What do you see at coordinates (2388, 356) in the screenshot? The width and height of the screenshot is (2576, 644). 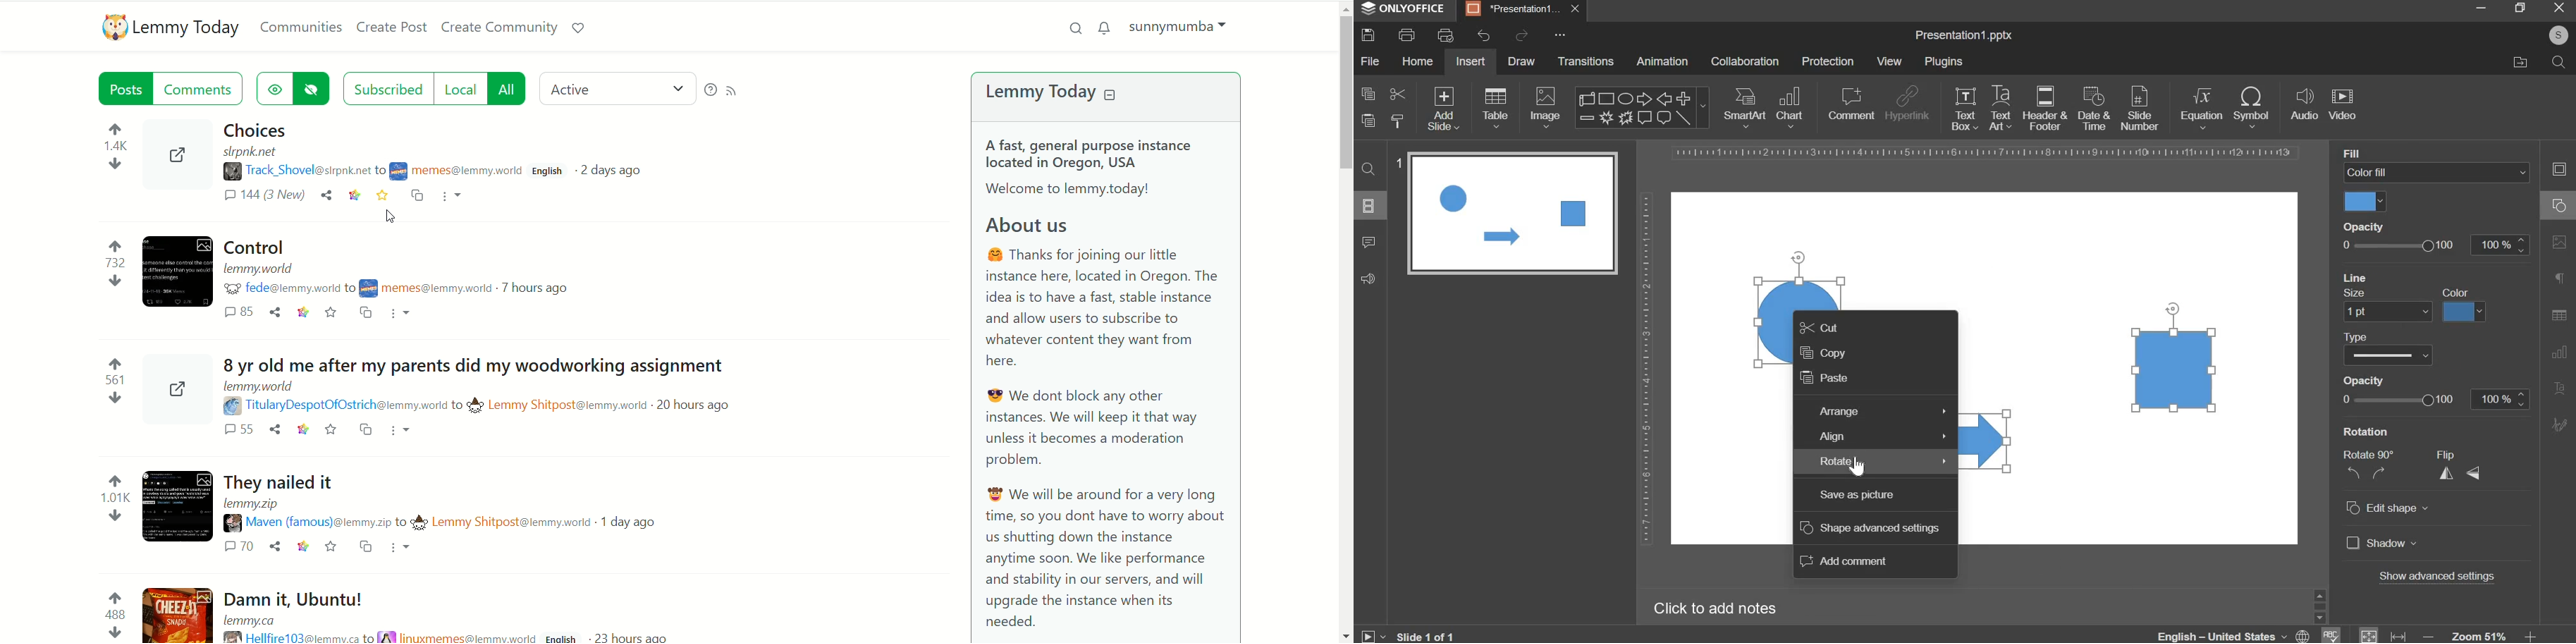 I see `line type` at bounding box center [2388, 356].